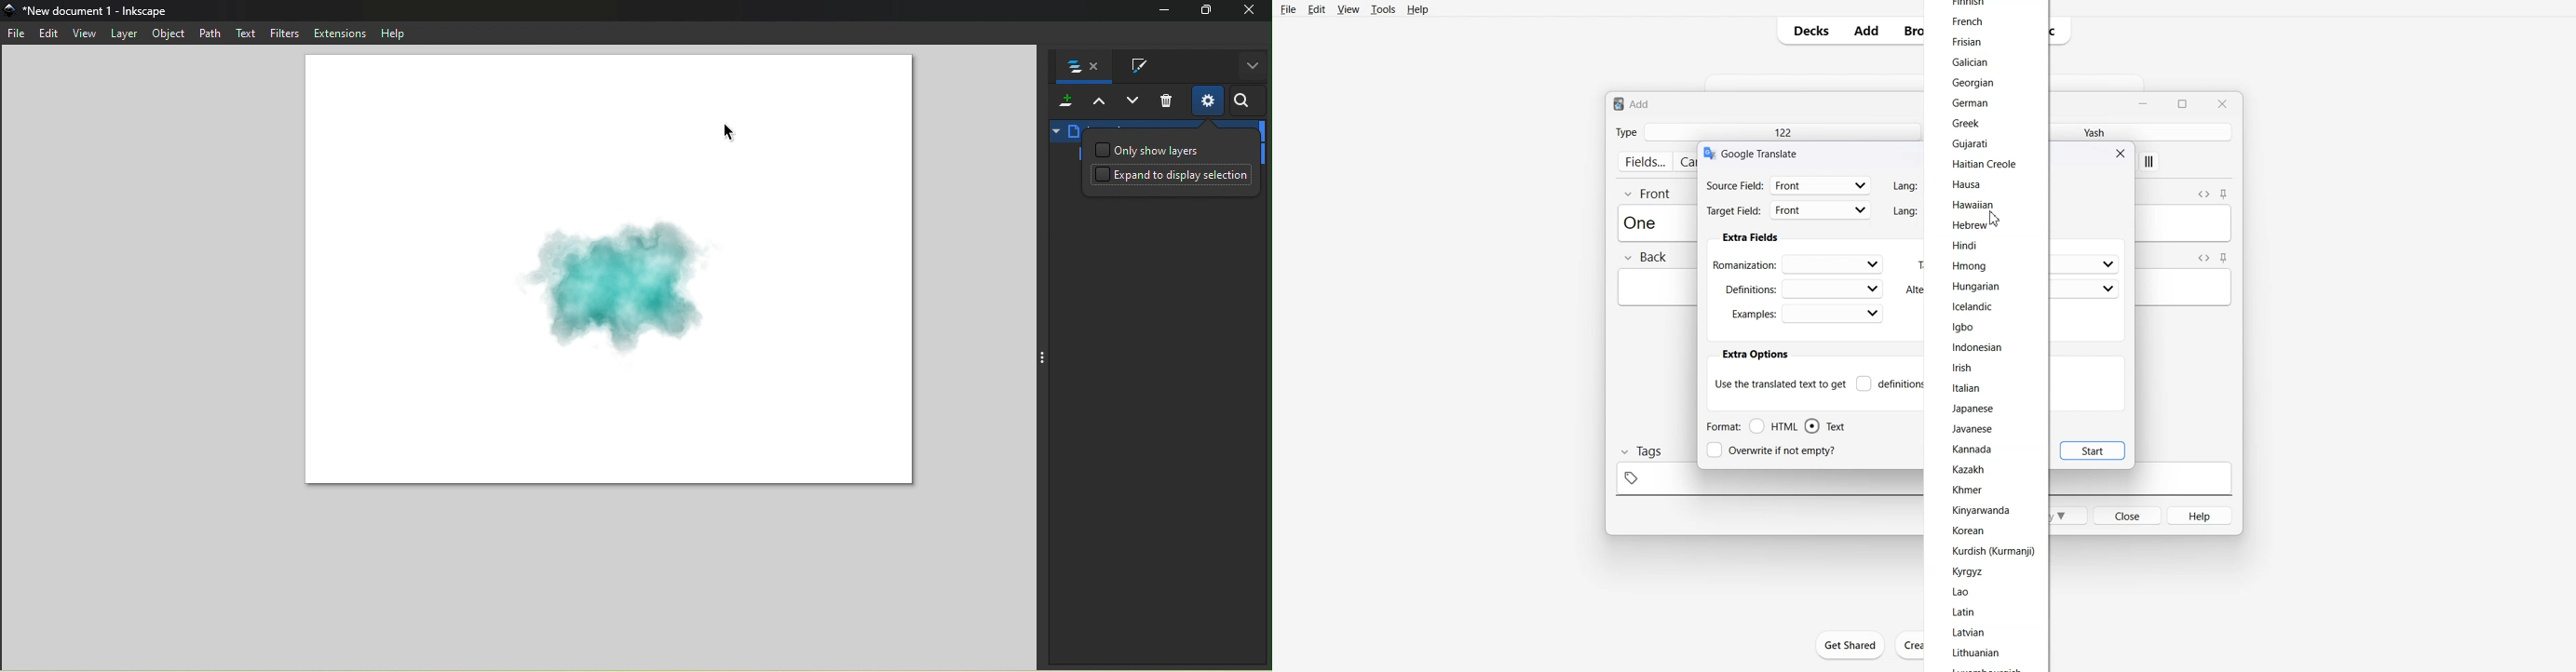 Image resolution: width=2576 pixels, height=672 pixels. I want to click on Close, so click(2127, 515).